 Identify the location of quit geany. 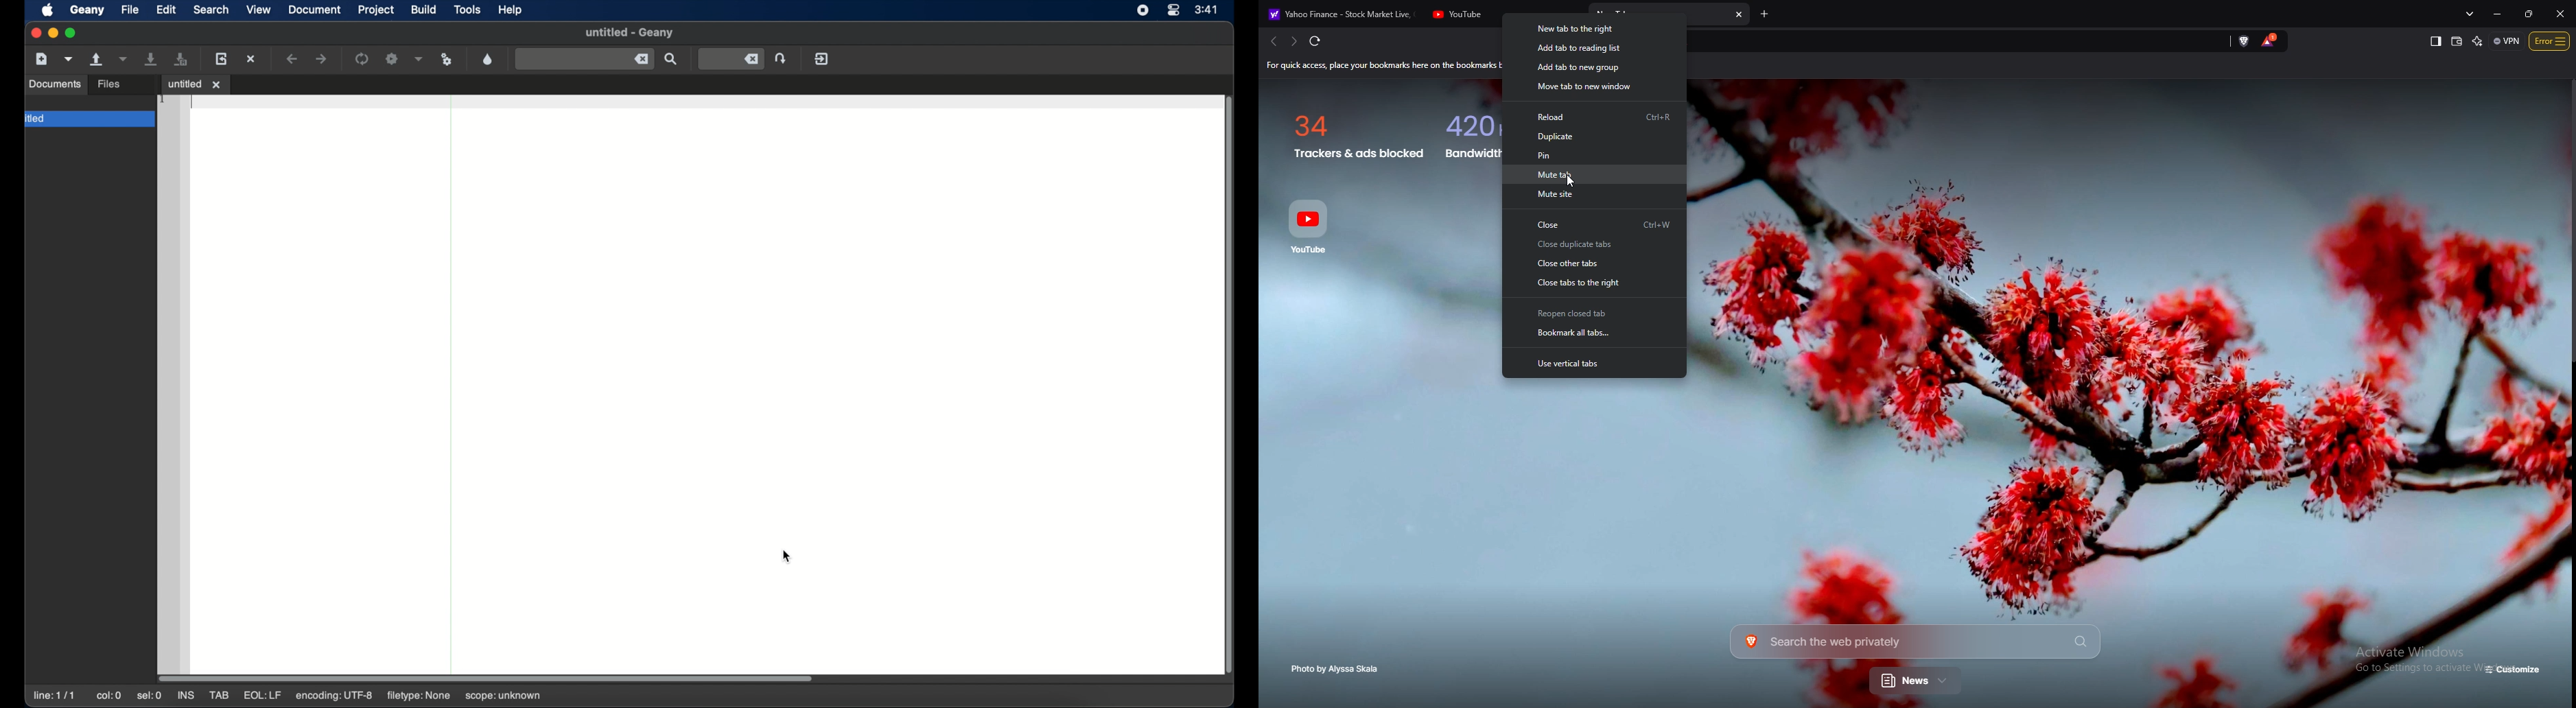
(822, 59).